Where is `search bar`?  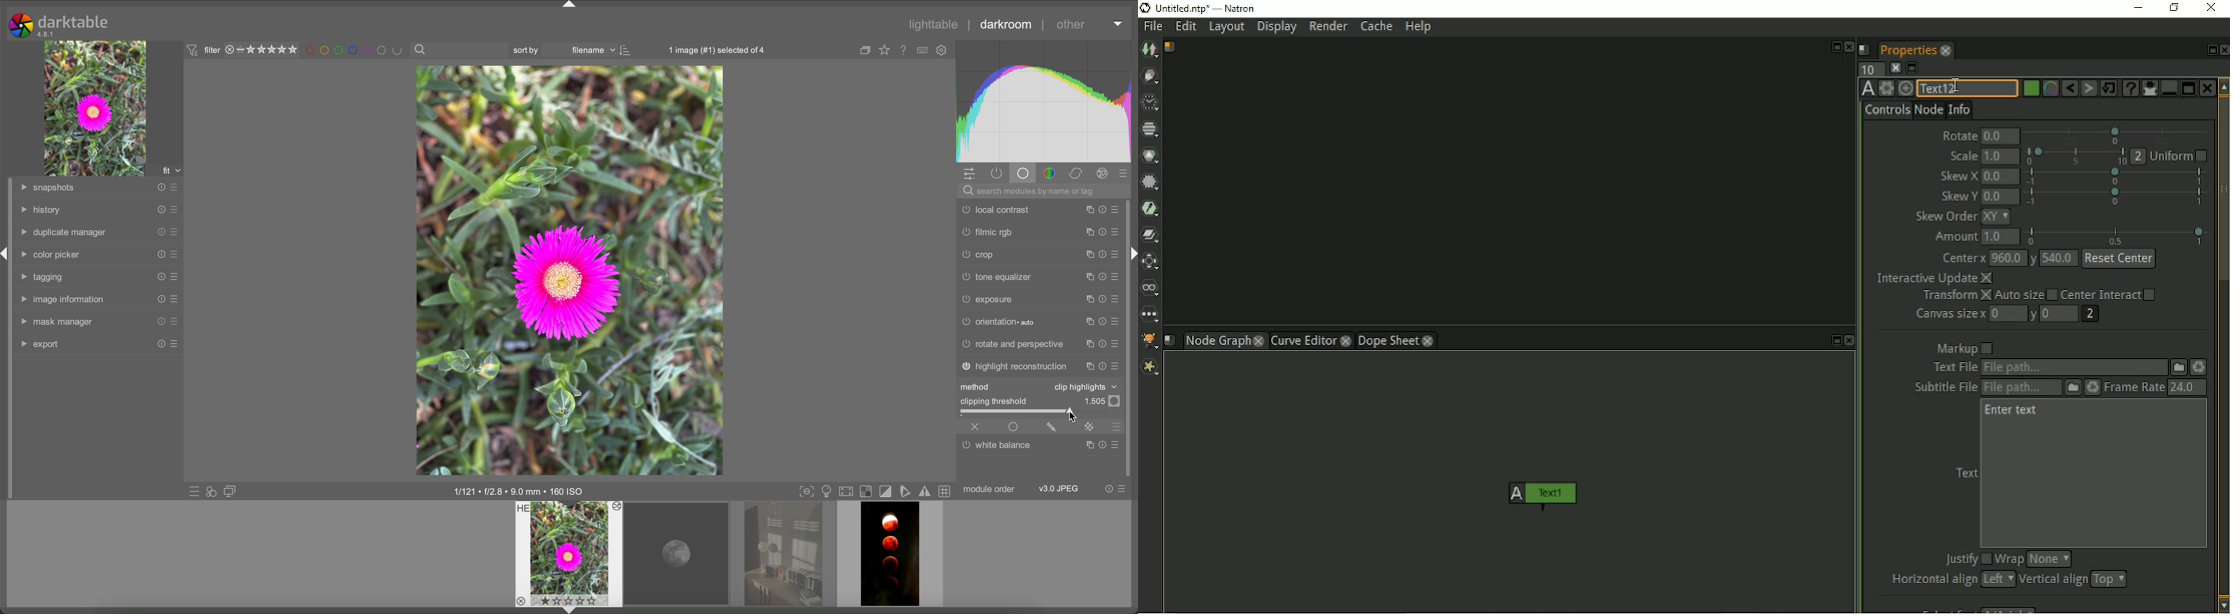 search bar is located at coordinates (1045, 191).